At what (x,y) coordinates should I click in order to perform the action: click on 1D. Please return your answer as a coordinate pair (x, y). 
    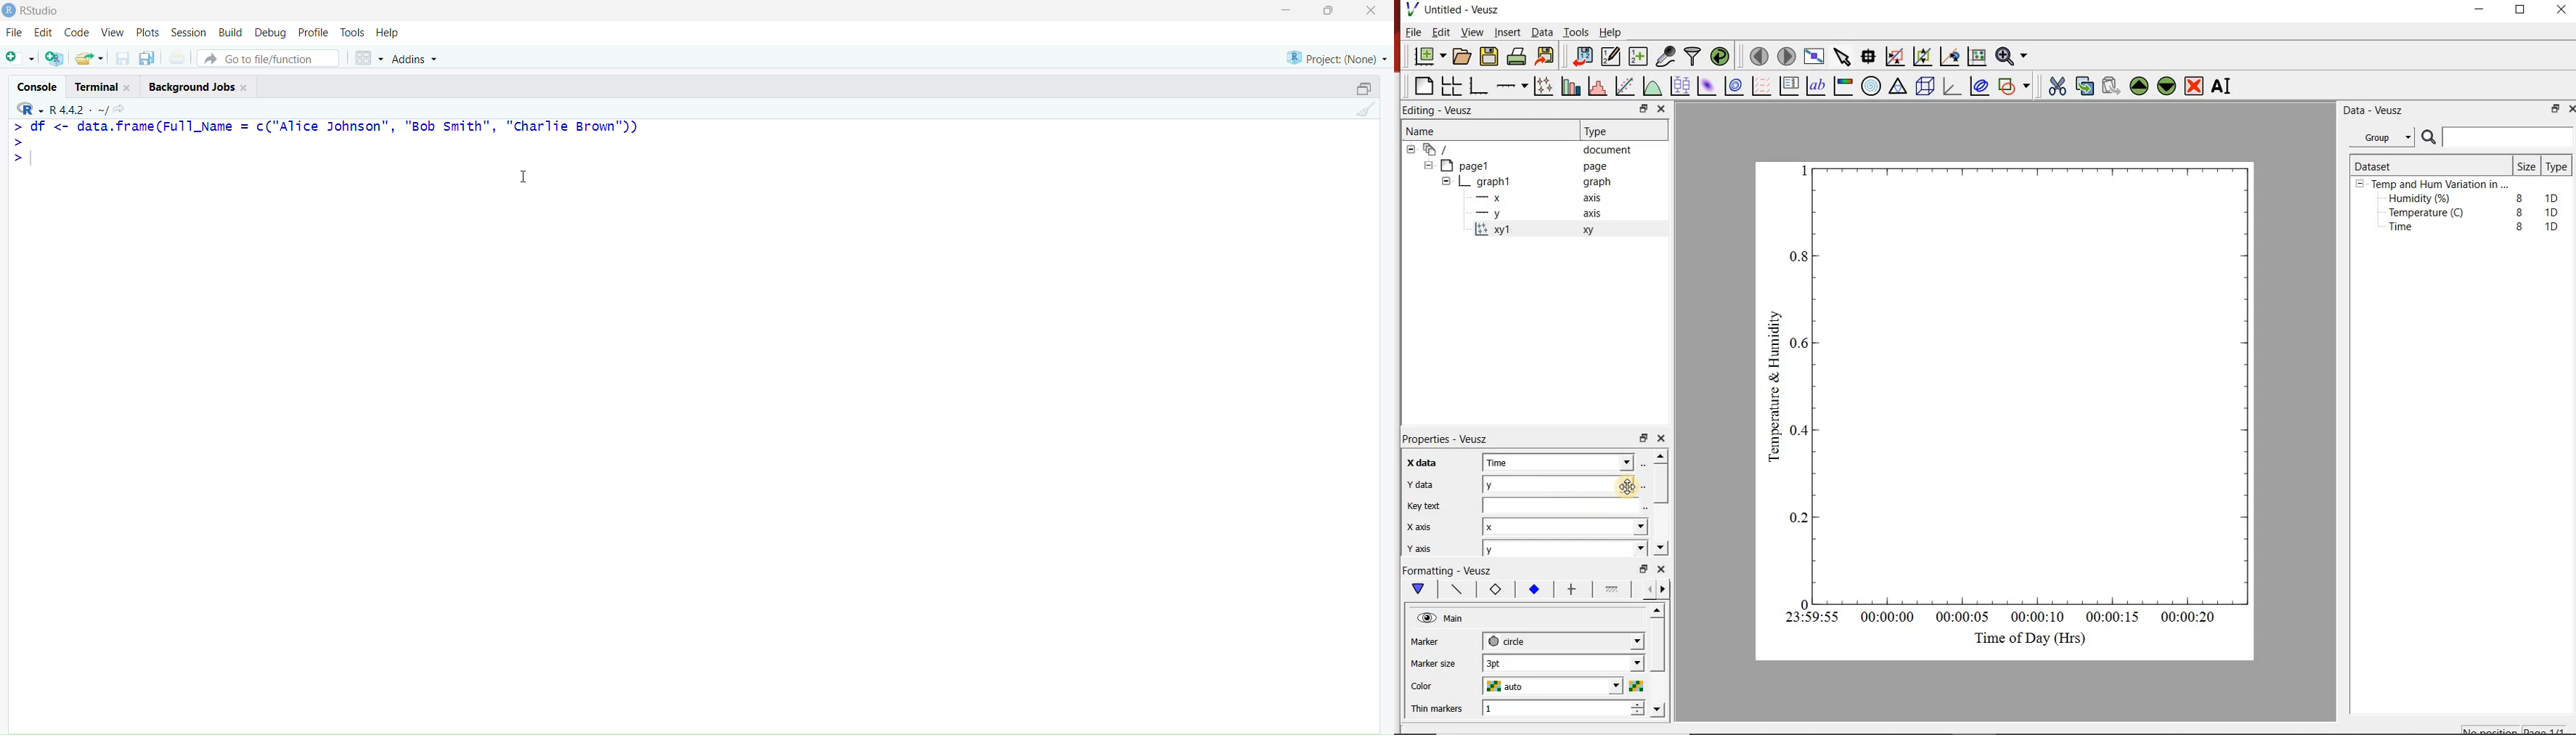
    Looking at the image, I should click on (2552, 226).